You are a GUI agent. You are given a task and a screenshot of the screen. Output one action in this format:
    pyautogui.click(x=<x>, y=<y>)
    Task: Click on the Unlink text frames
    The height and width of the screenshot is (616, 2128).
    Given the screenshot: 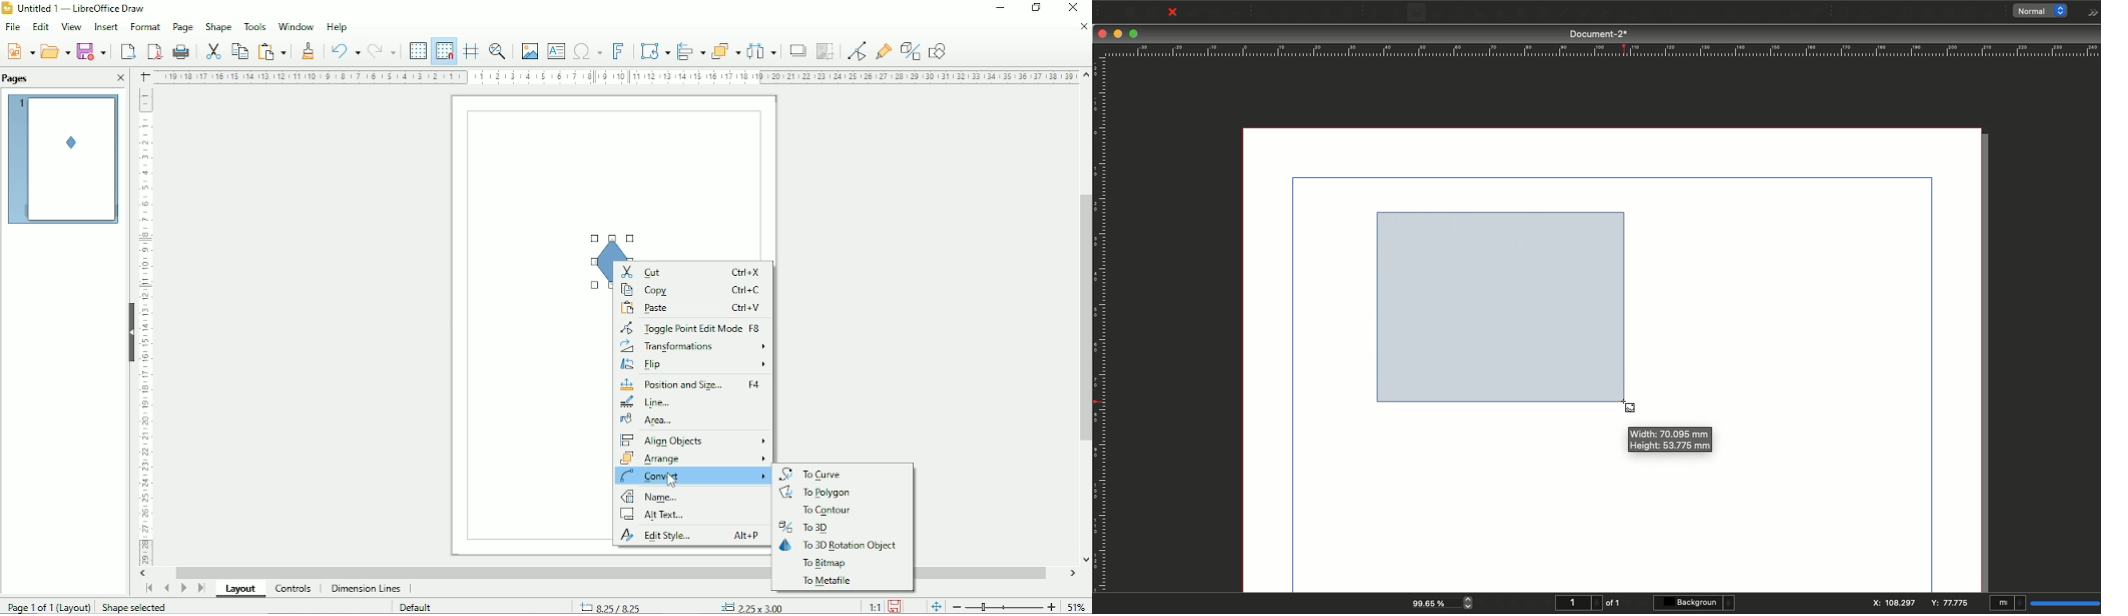 What is the action you would take?
    pyautogui.click(x=1749, y=12)
    